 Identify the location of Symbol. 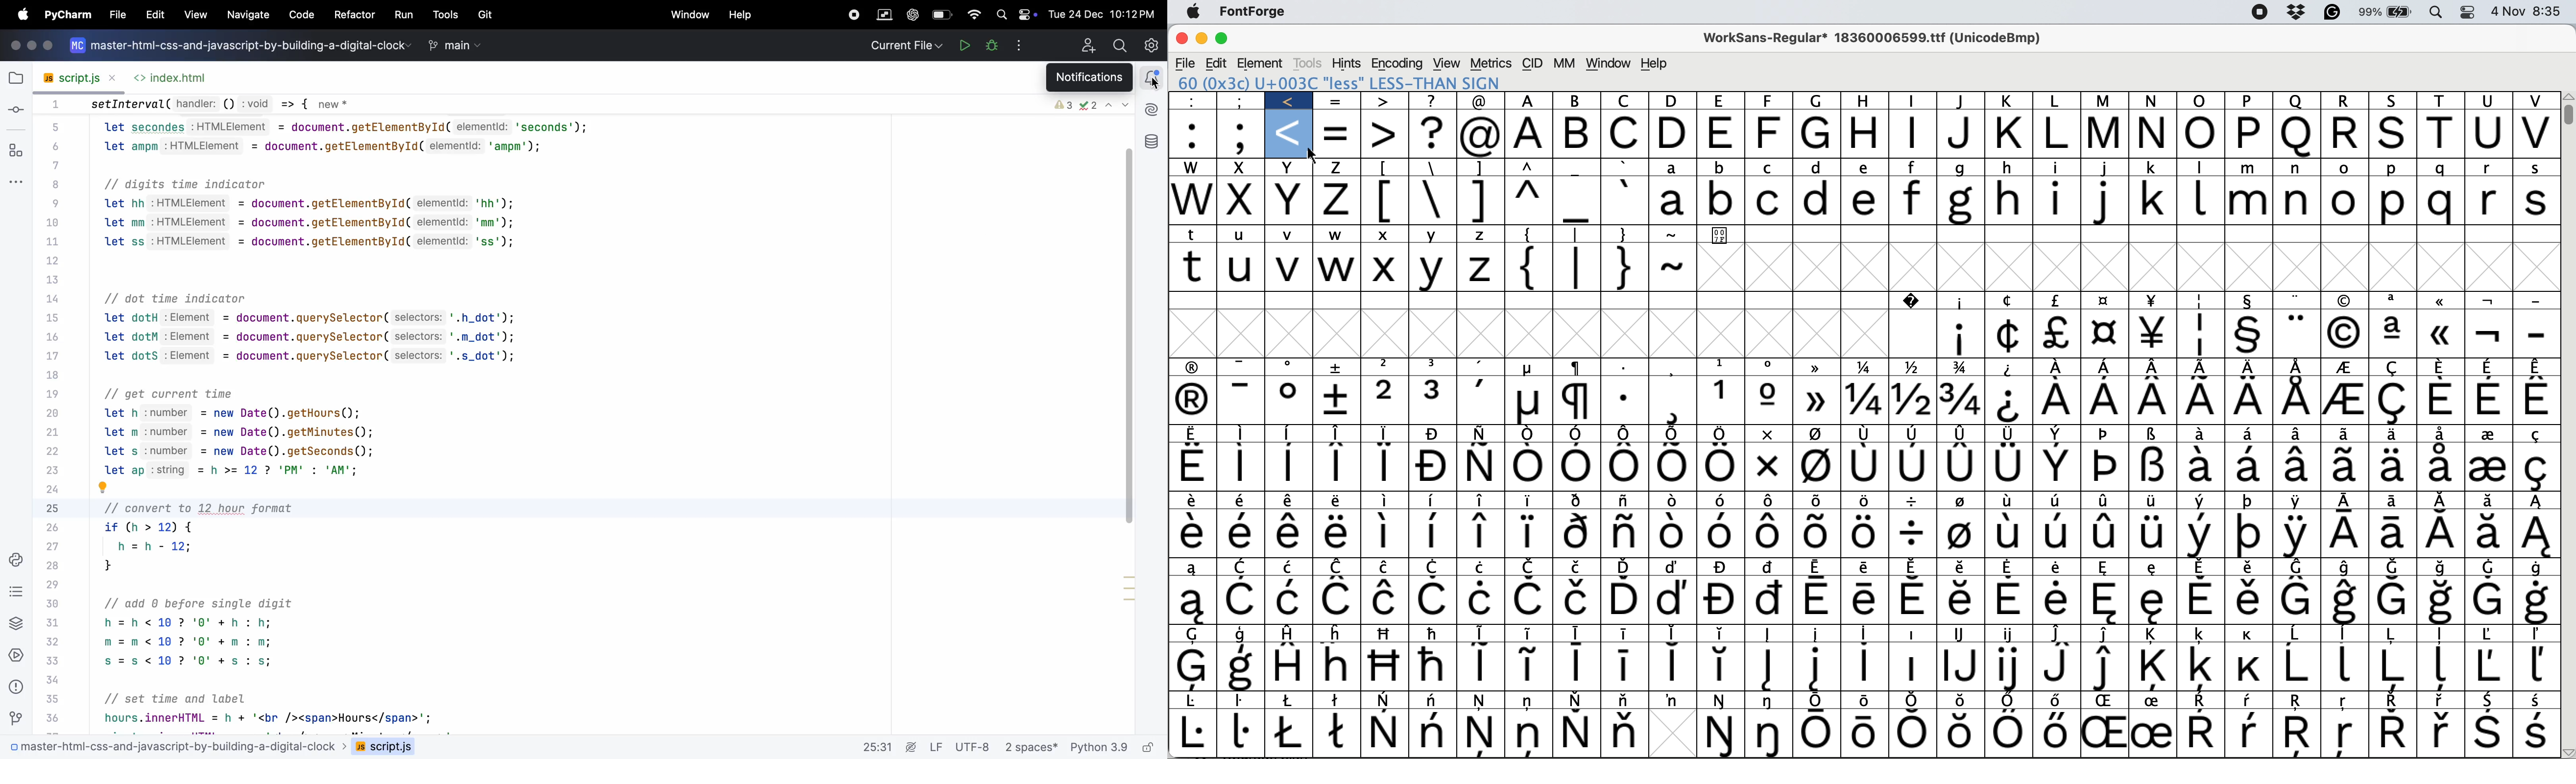
(1721, 466).